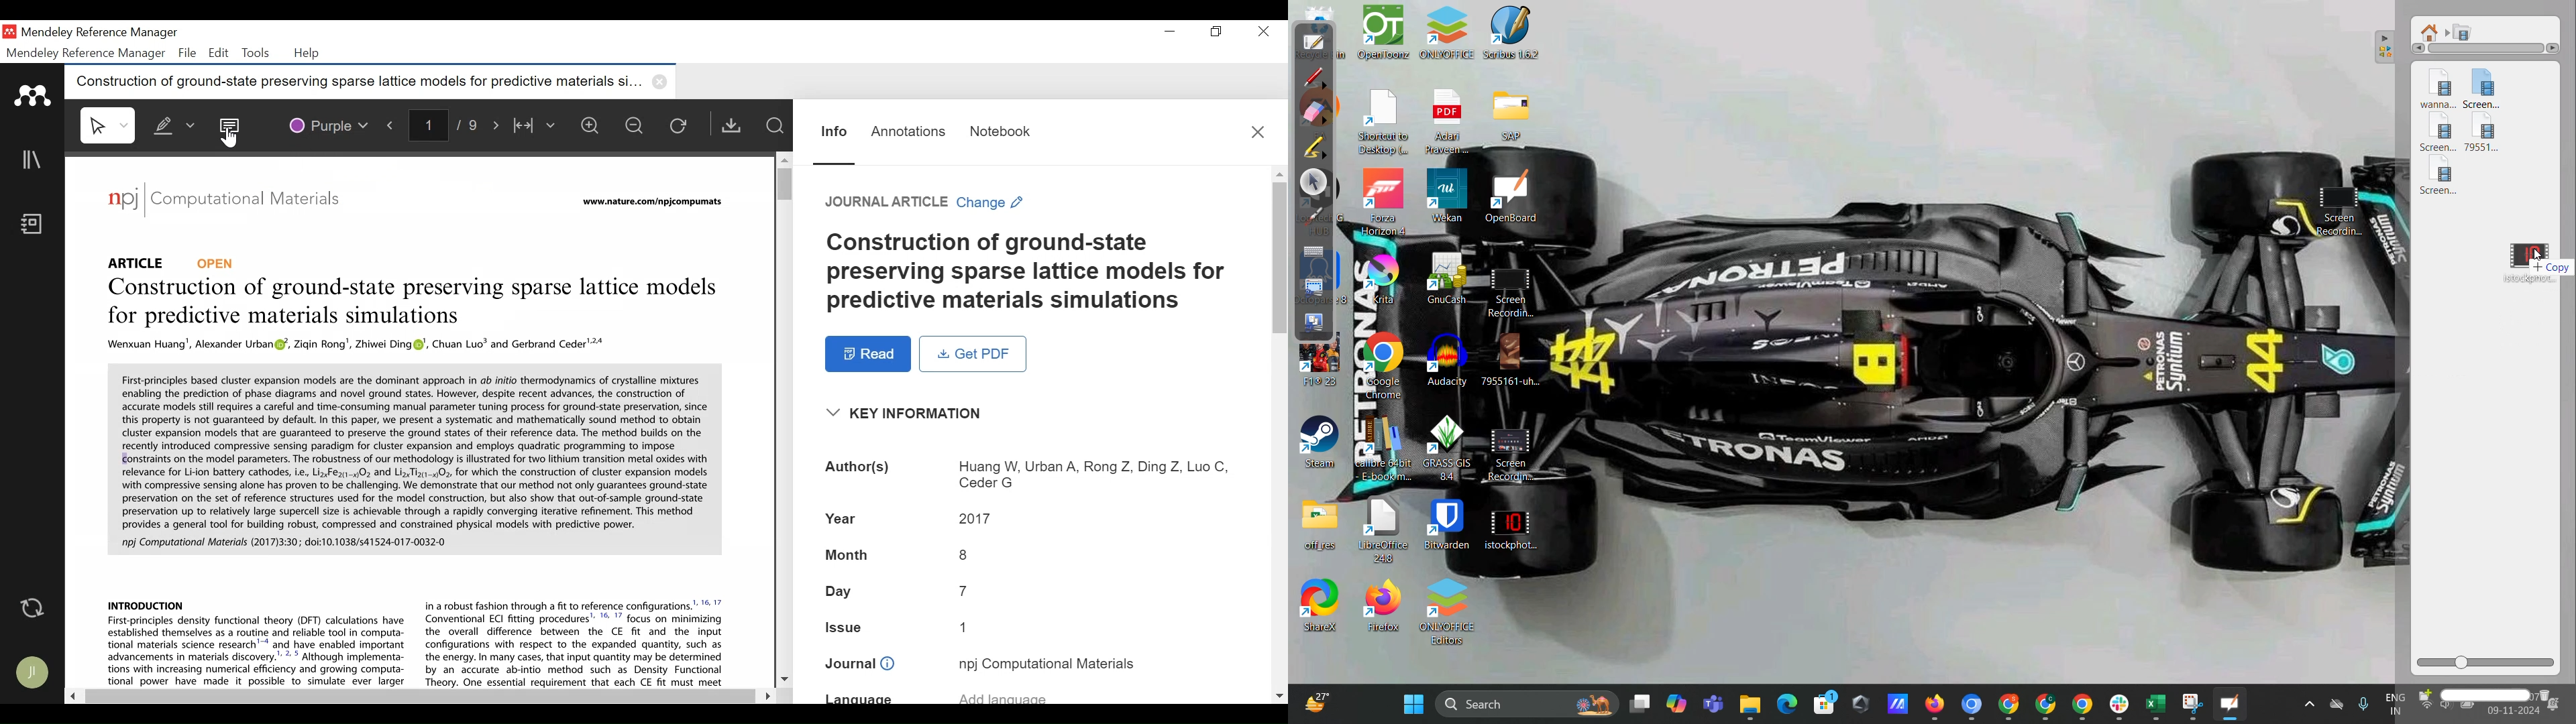 The height and width of the screenshot is (728, 2576). Describe the element at coordinates (2487, 696) in the screenshot. I see `name box` at that location.